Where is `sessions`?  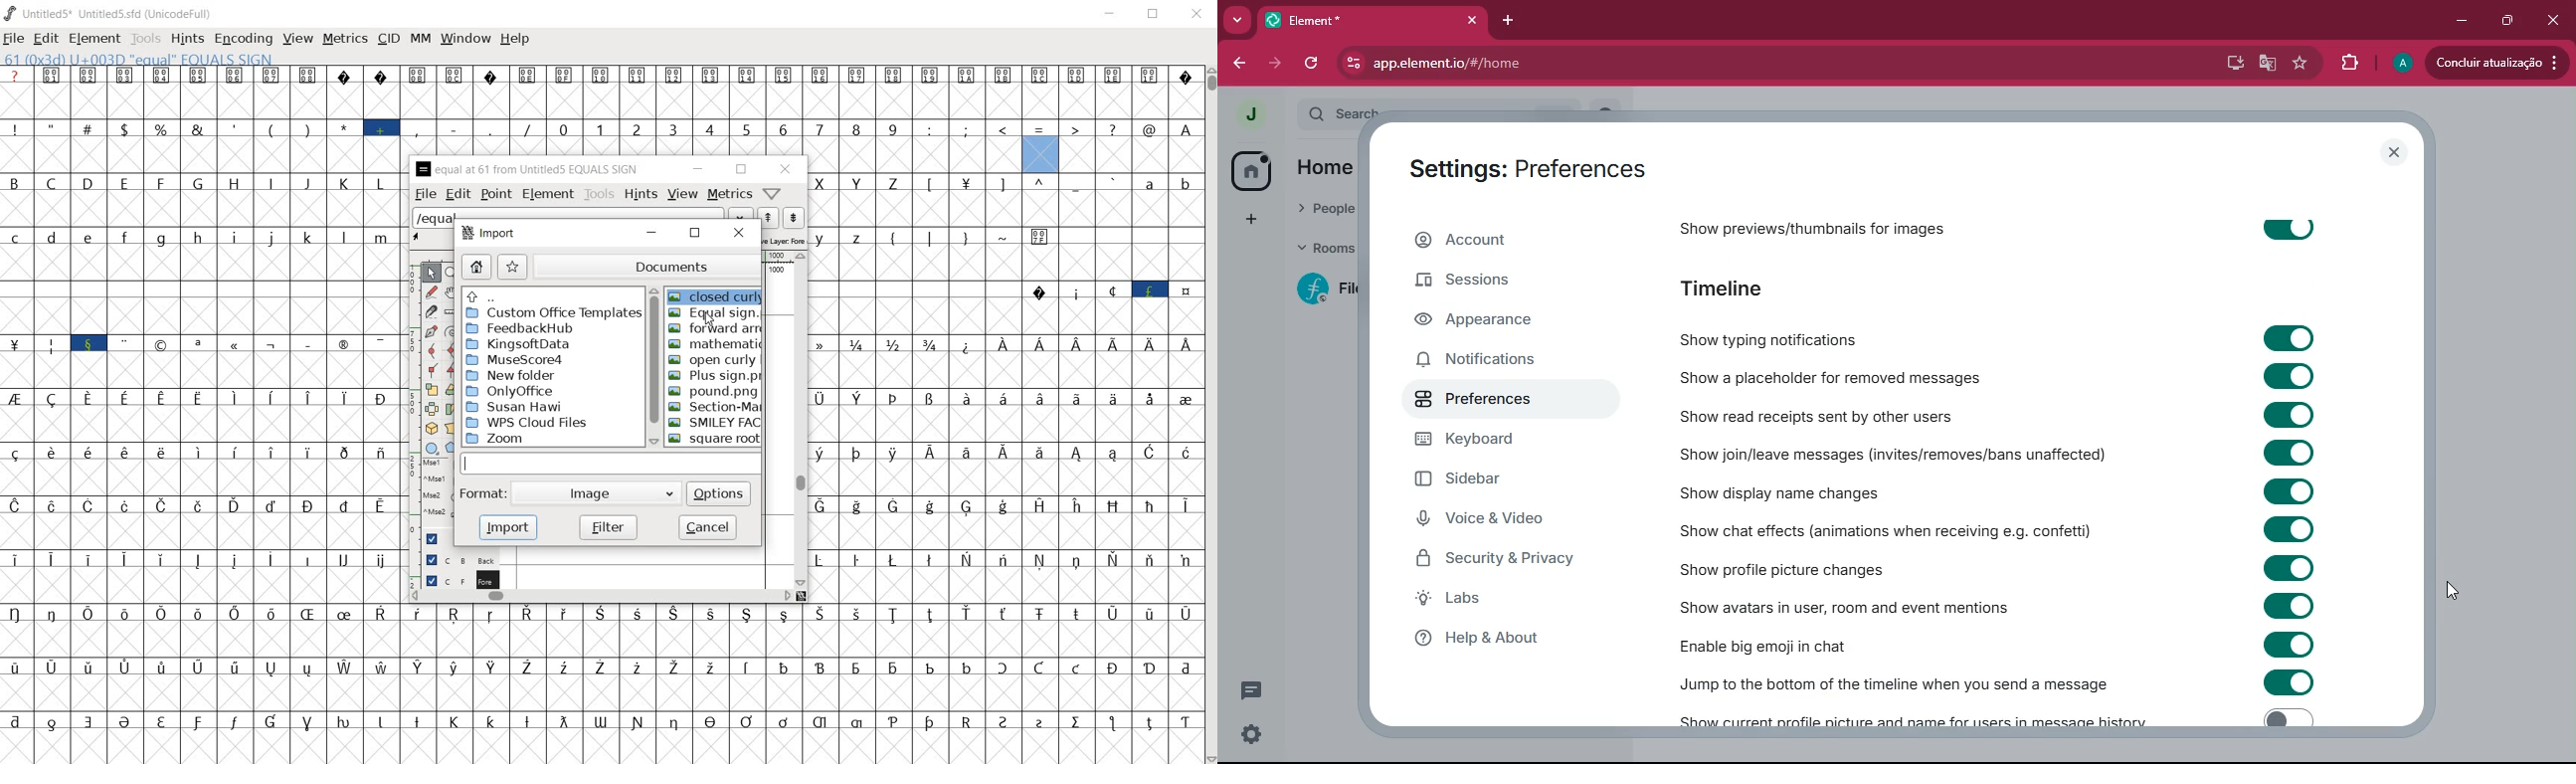
sessions is located at coordinates (1499, 284).